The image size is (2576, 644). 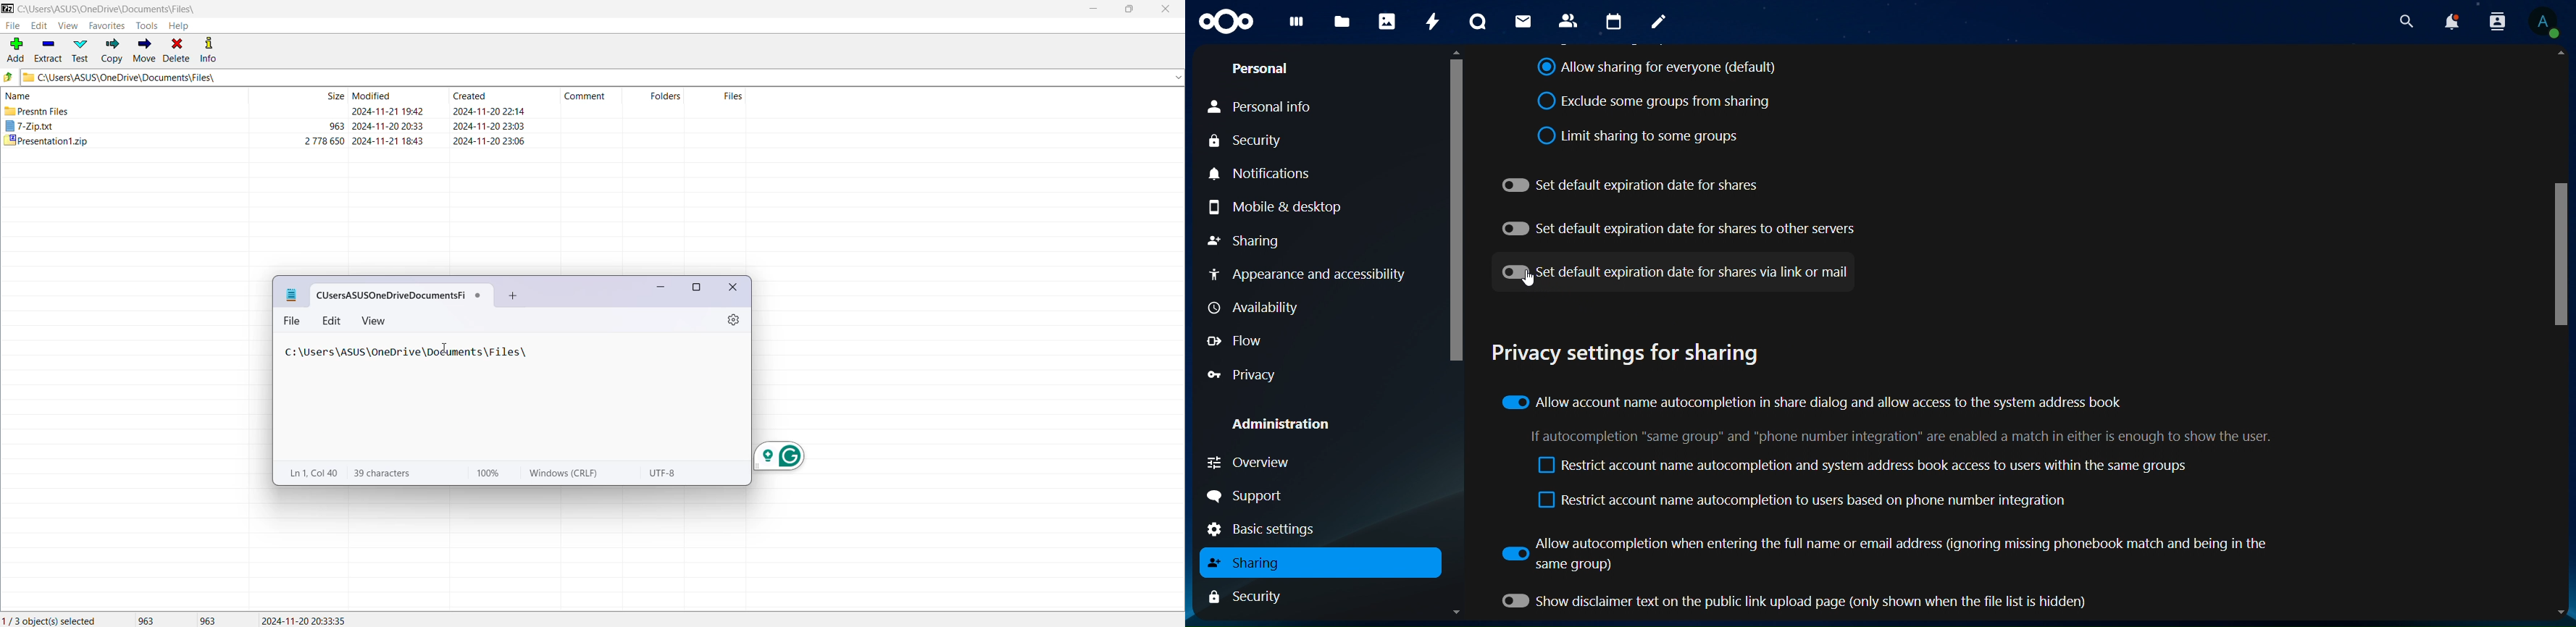 I want to click on Minimize, so click(x=1095, y=9).